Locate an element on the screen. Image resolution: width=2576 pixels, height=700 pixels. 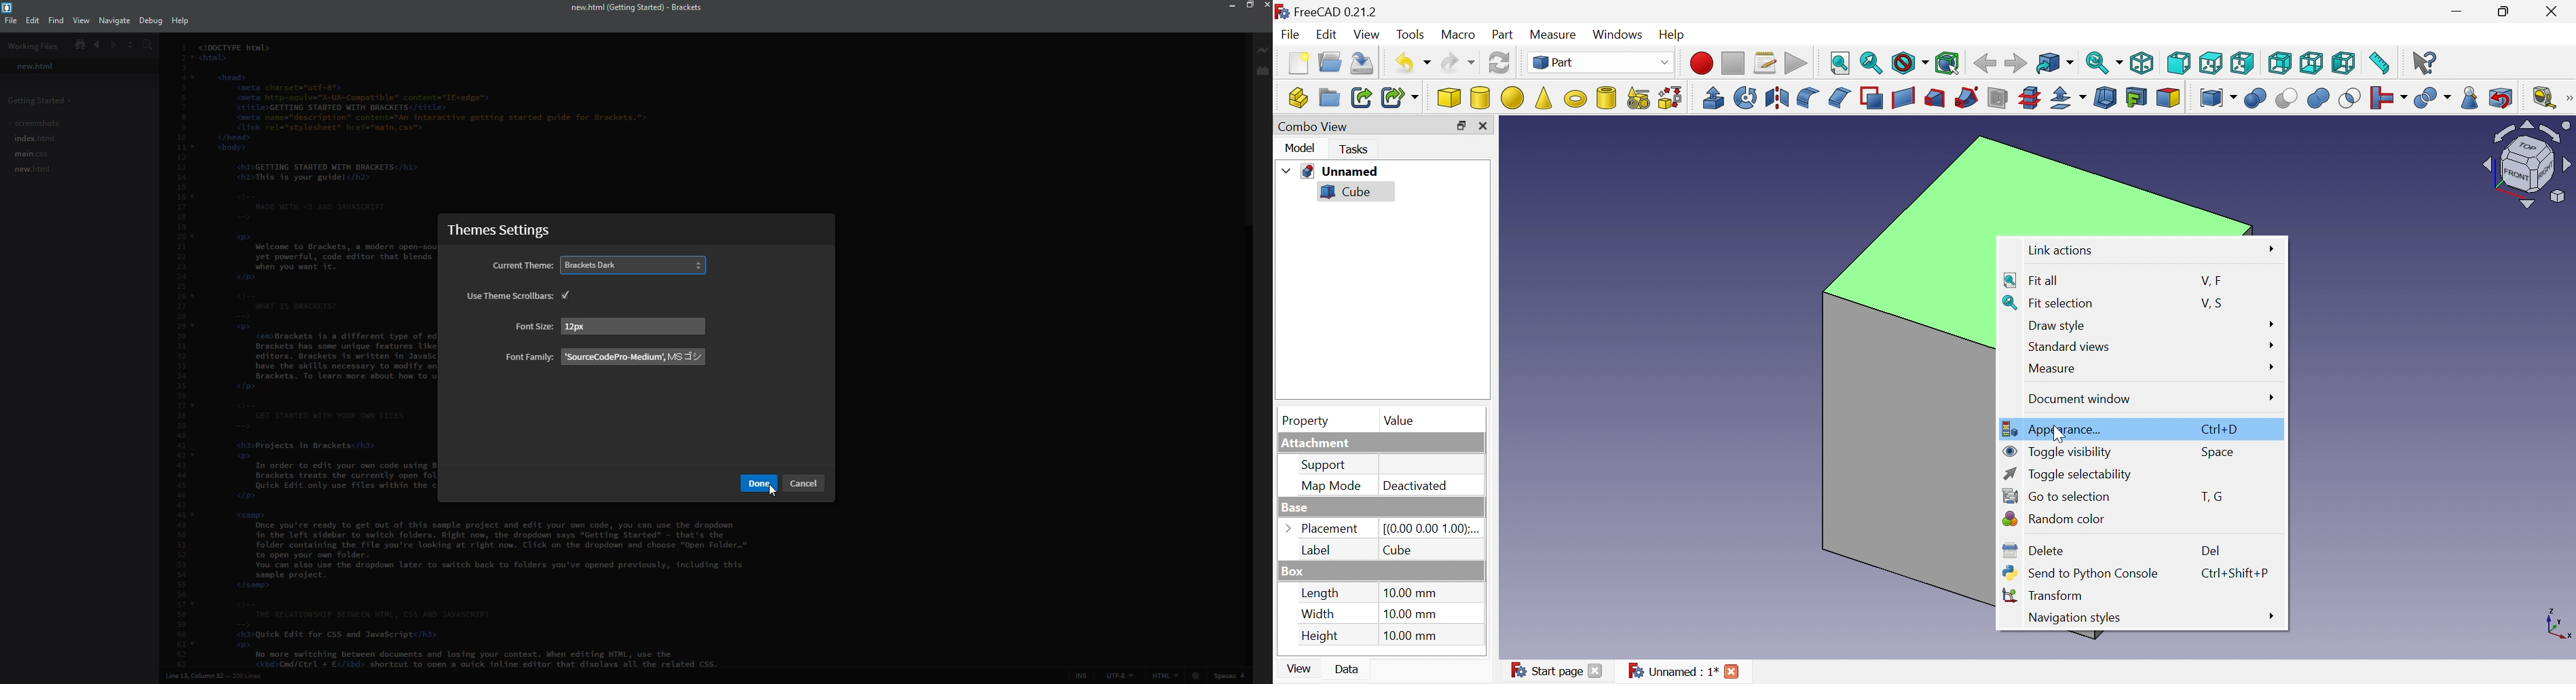
Back is located at coordinates (1985, 64).